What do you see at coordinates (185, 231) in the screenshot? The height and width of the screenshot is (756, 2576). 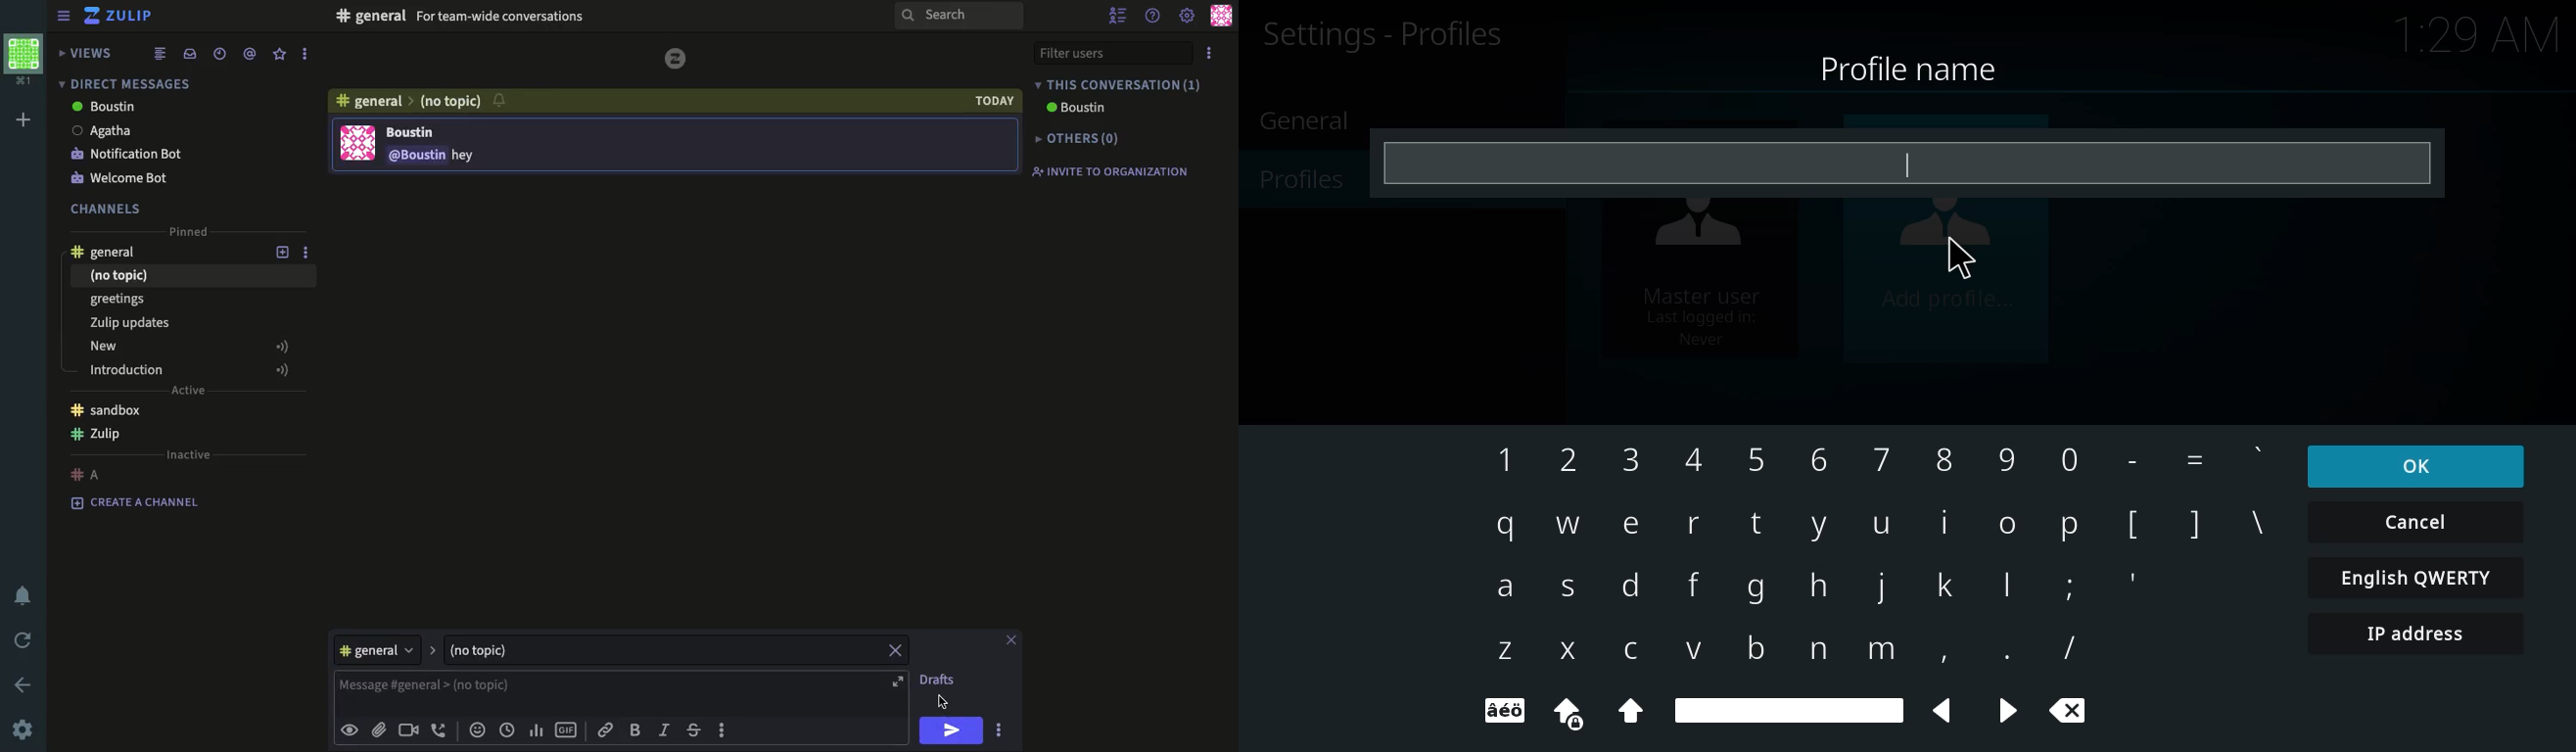 I see `pinned` at bounding box center [185, 231].